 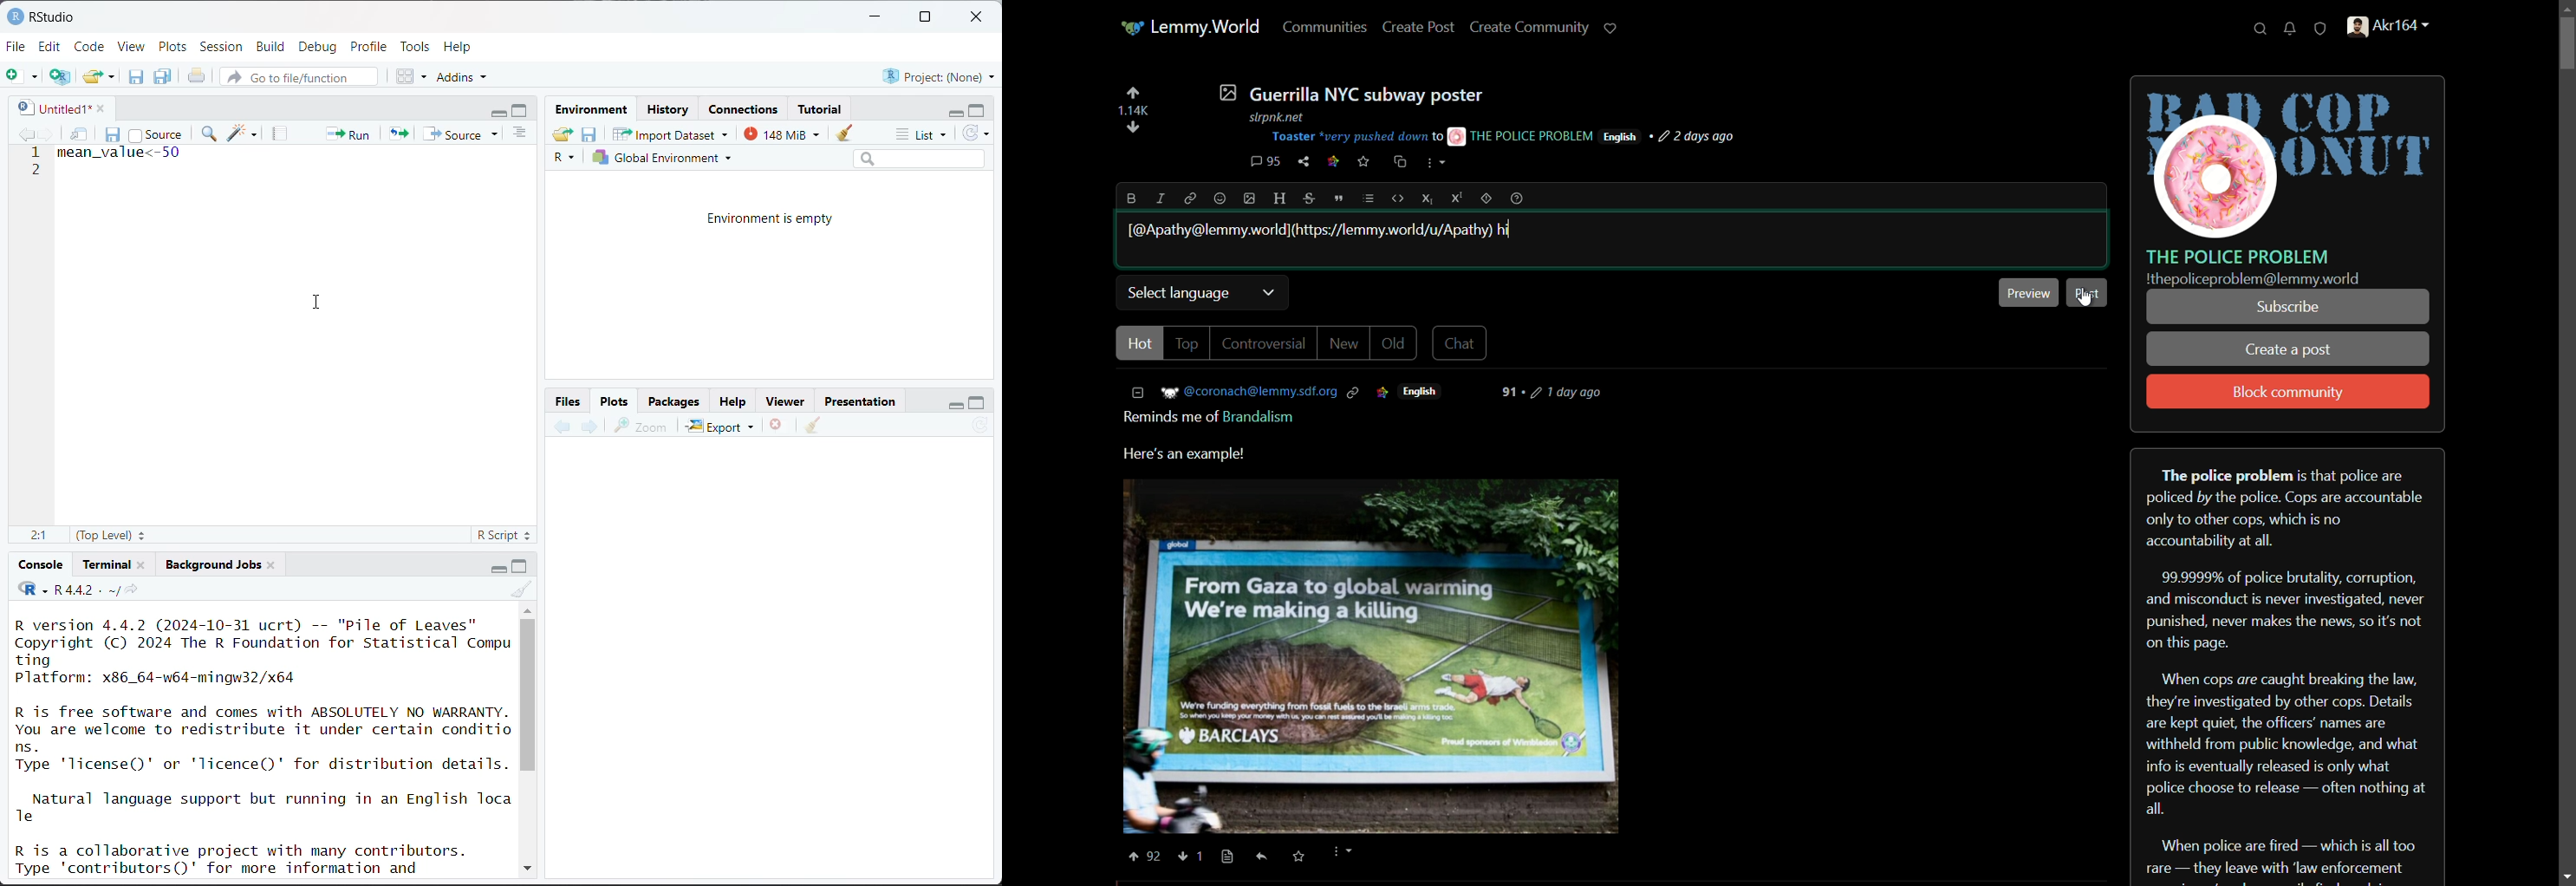 What do you see at coordinates (528, 694) in the screenshot?
I see `vertical scroll bar` at bounding box center [528, 694].